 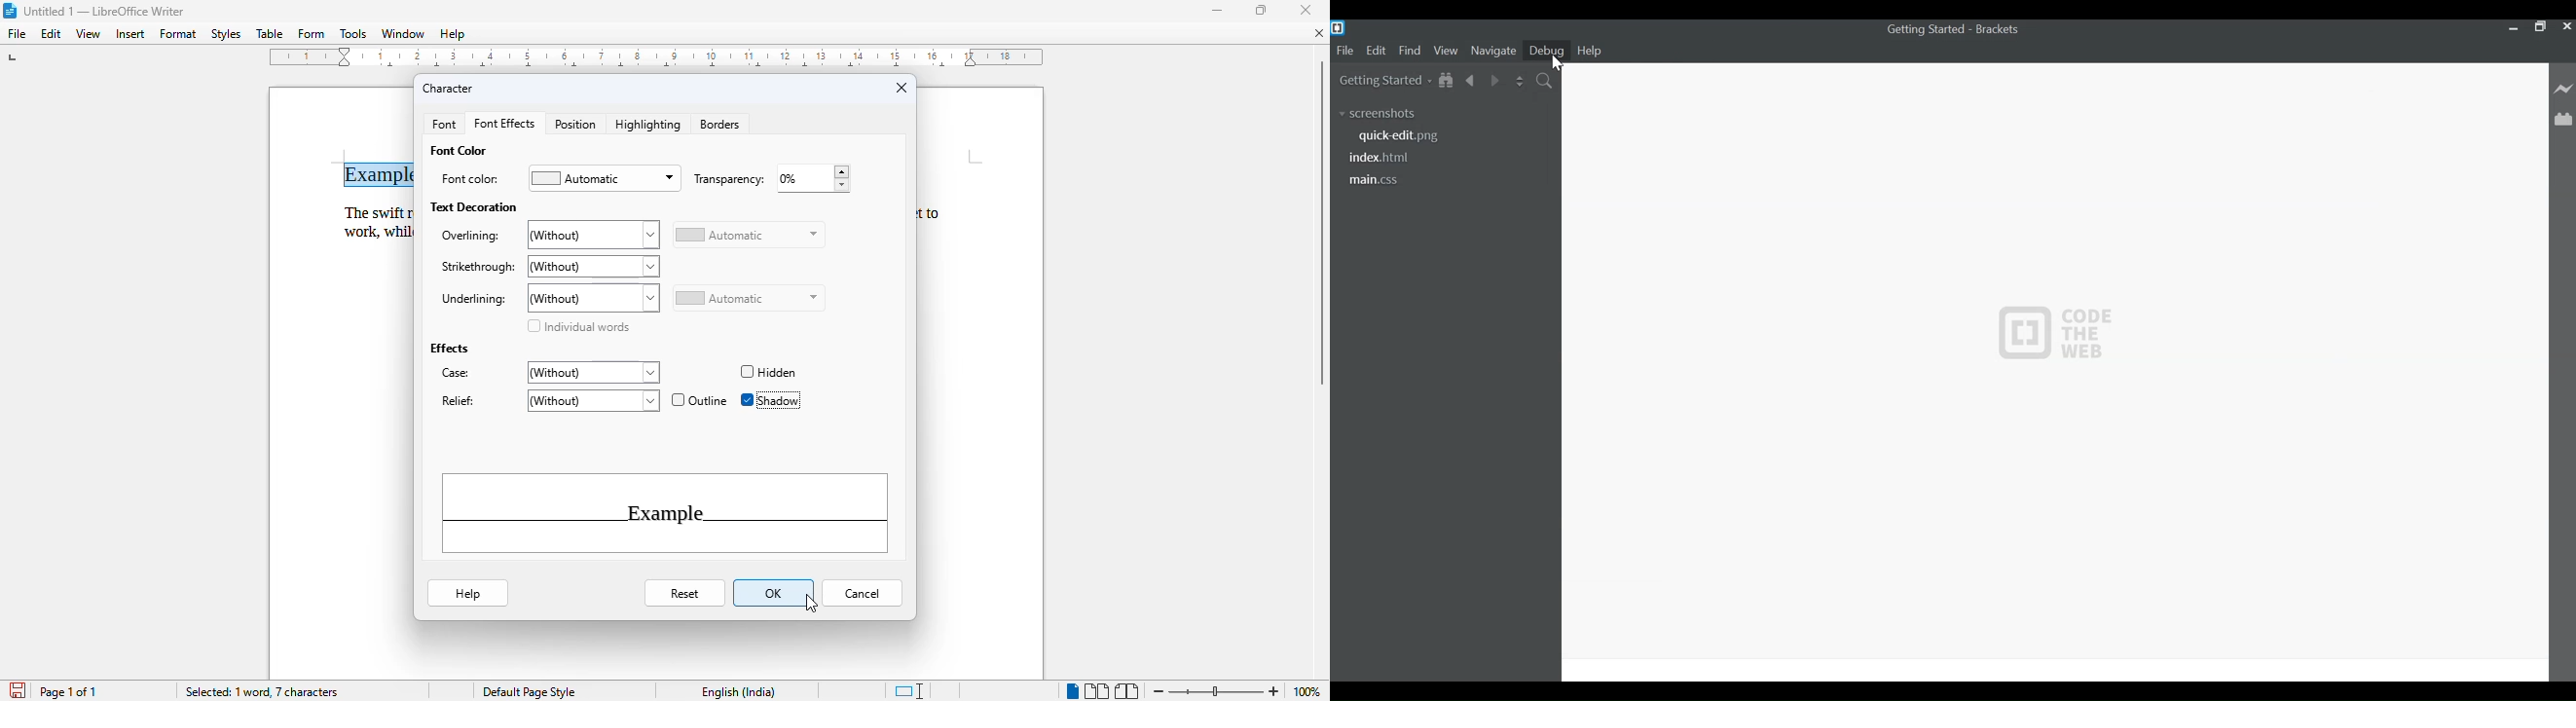 What do you see at coordinates (2563, 119) in the screenshot?
I see `Manage Extensions` at bounding box center [2563, 119].